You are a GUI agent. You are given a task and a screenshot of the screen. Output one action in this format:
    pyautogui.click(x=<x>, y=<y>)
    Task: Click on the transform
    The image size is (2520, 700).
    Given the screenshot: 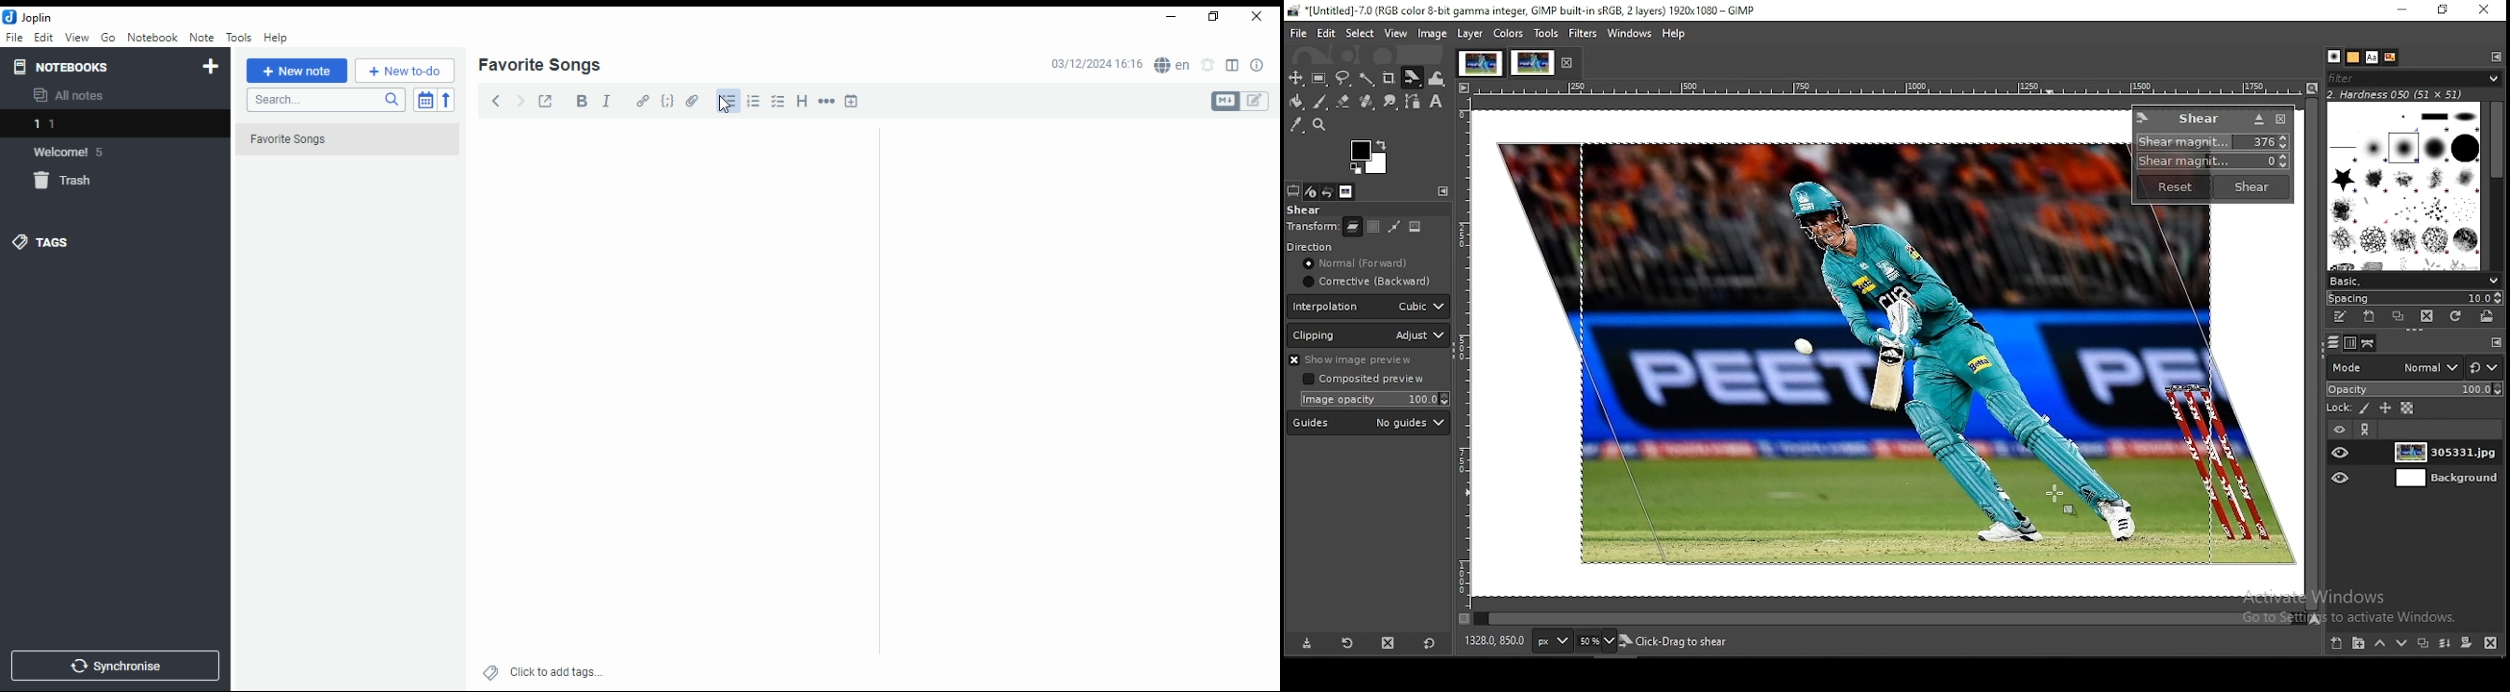 What is the action you would take?
    pyautogui.click(x=1313, y=228)
    